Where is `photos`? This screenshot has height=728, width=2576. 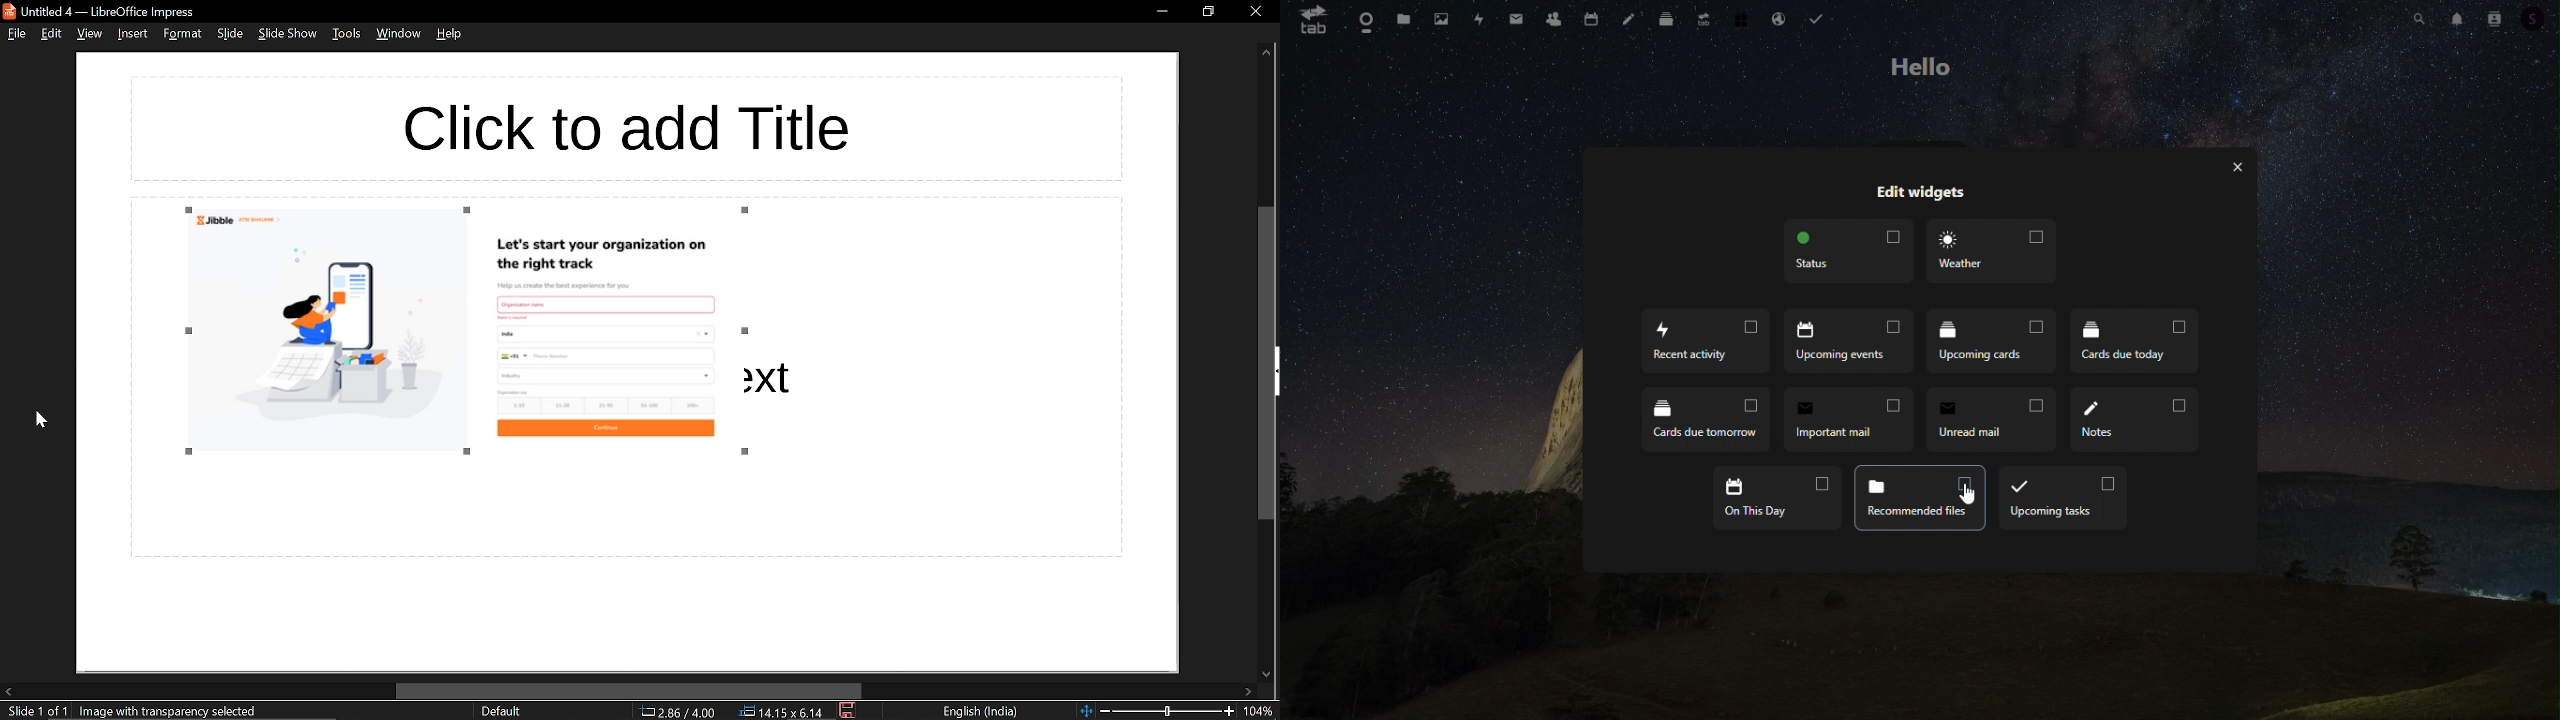 photos is located at coordinates (1436, 19).